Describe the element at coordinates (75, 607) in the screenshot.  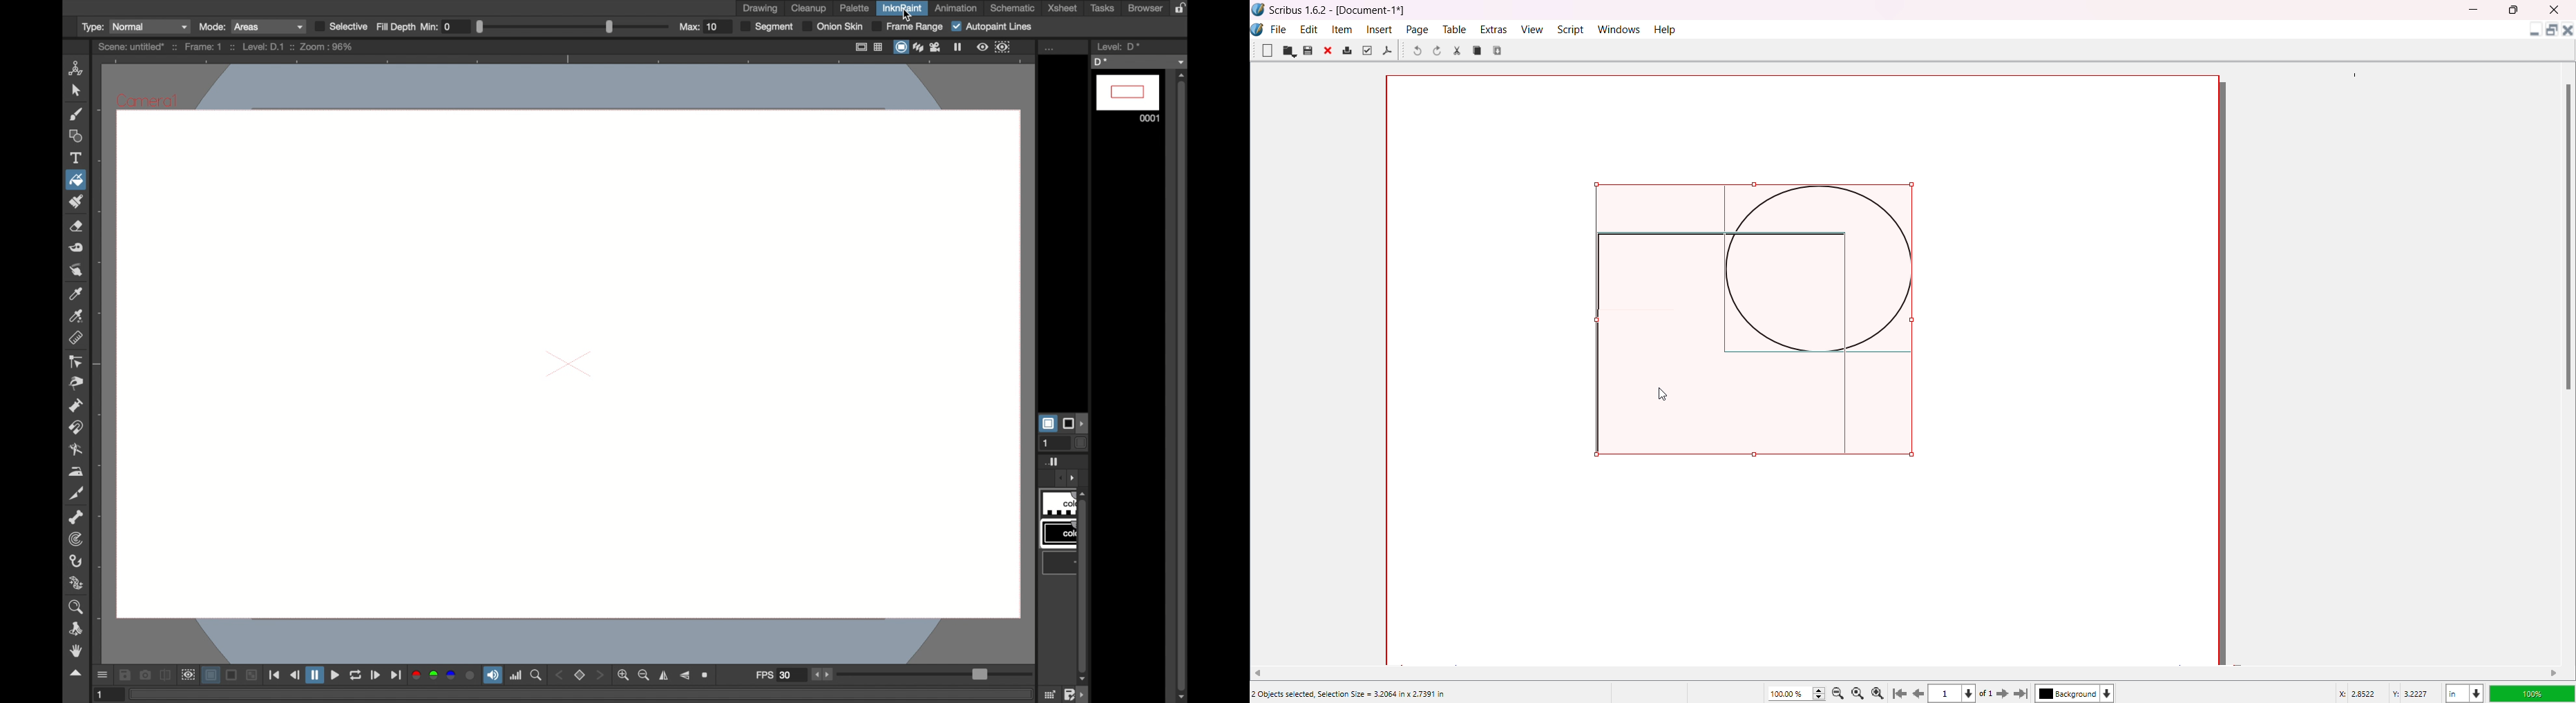
I see `zoom` at that location.